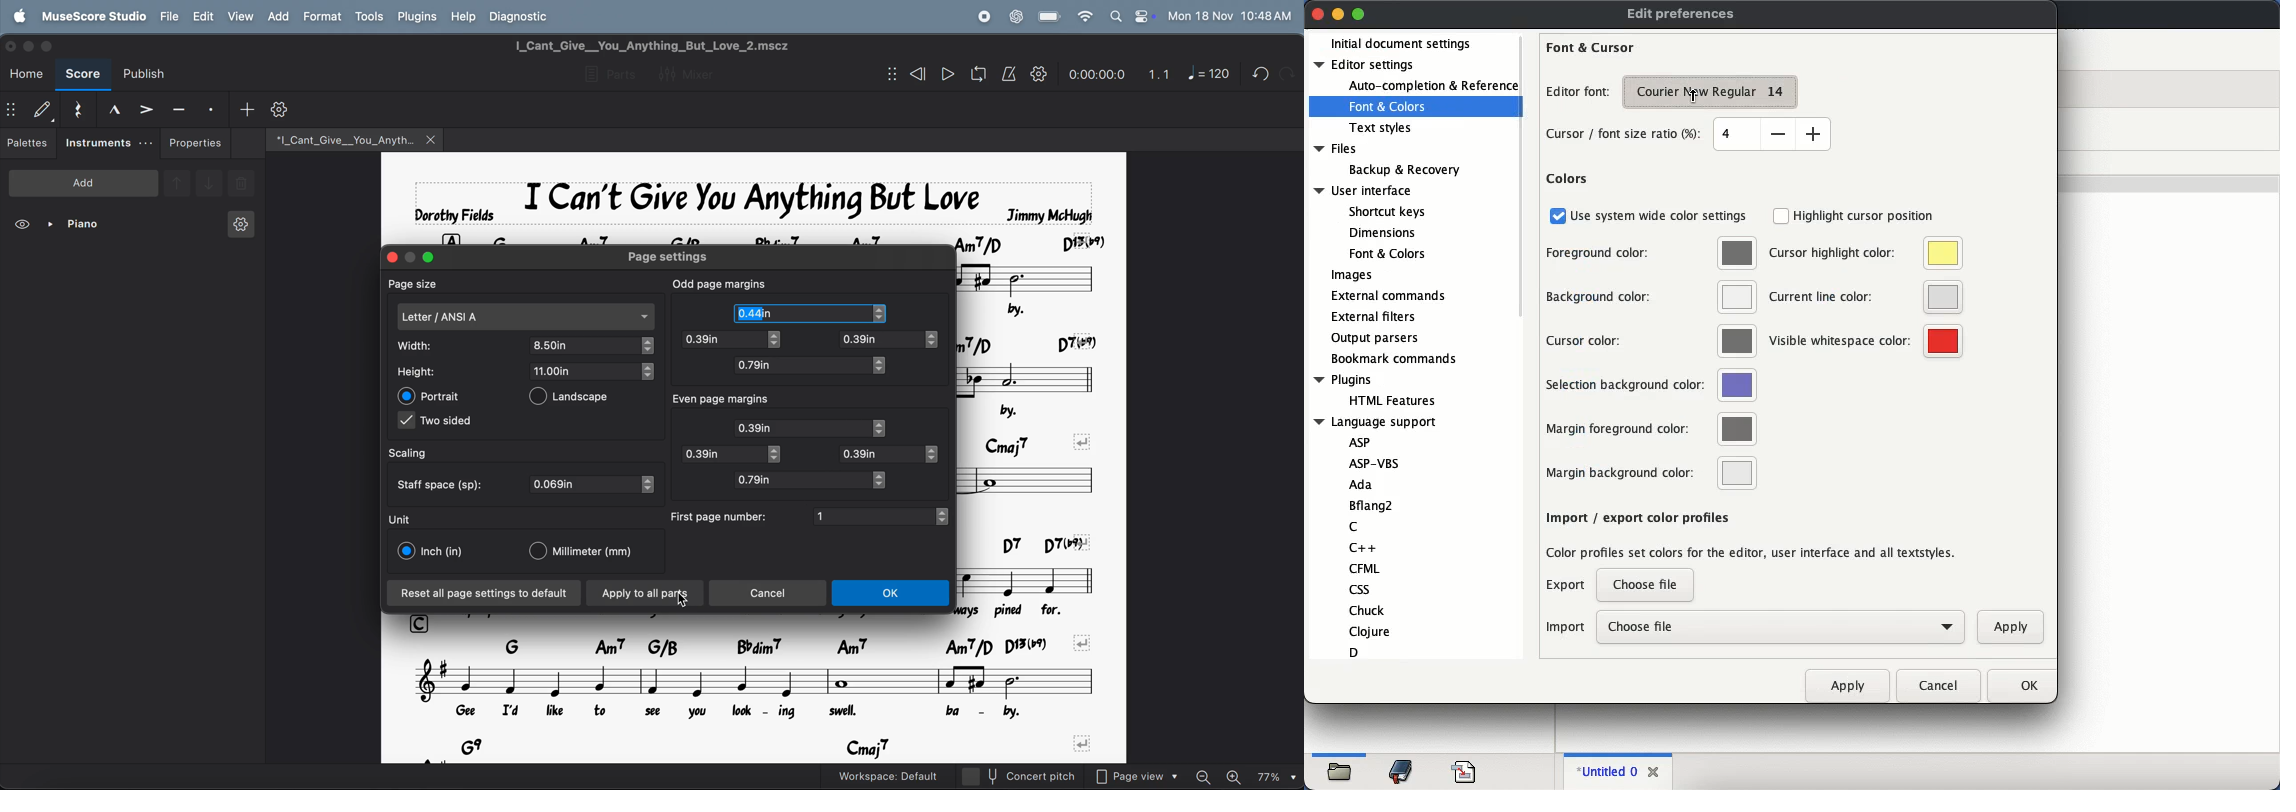 The width and height of the screenshot is (2296, 812). What do you see at coordinates (1777, 133) in the screenshot?
I see `decrease cursor/font size ratio` at bounding box center [1777, 133].